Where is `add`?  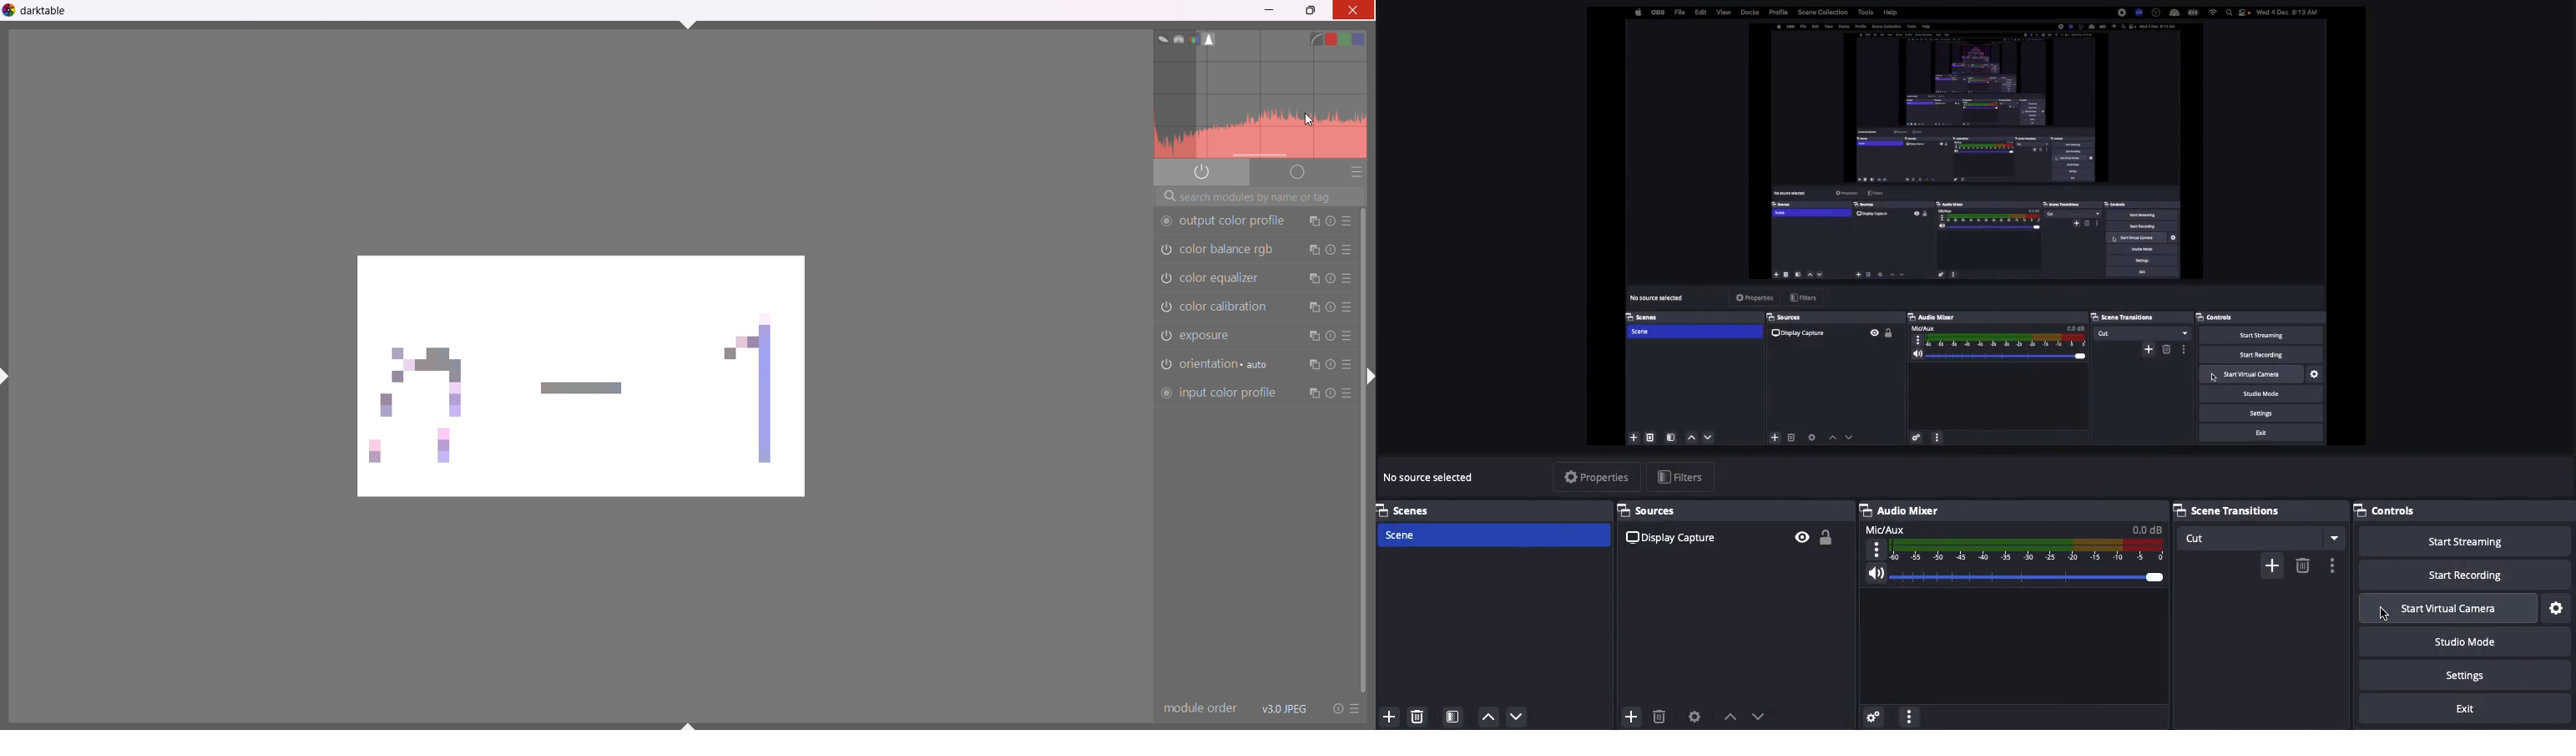
add is located at coordinates (2266, 564).